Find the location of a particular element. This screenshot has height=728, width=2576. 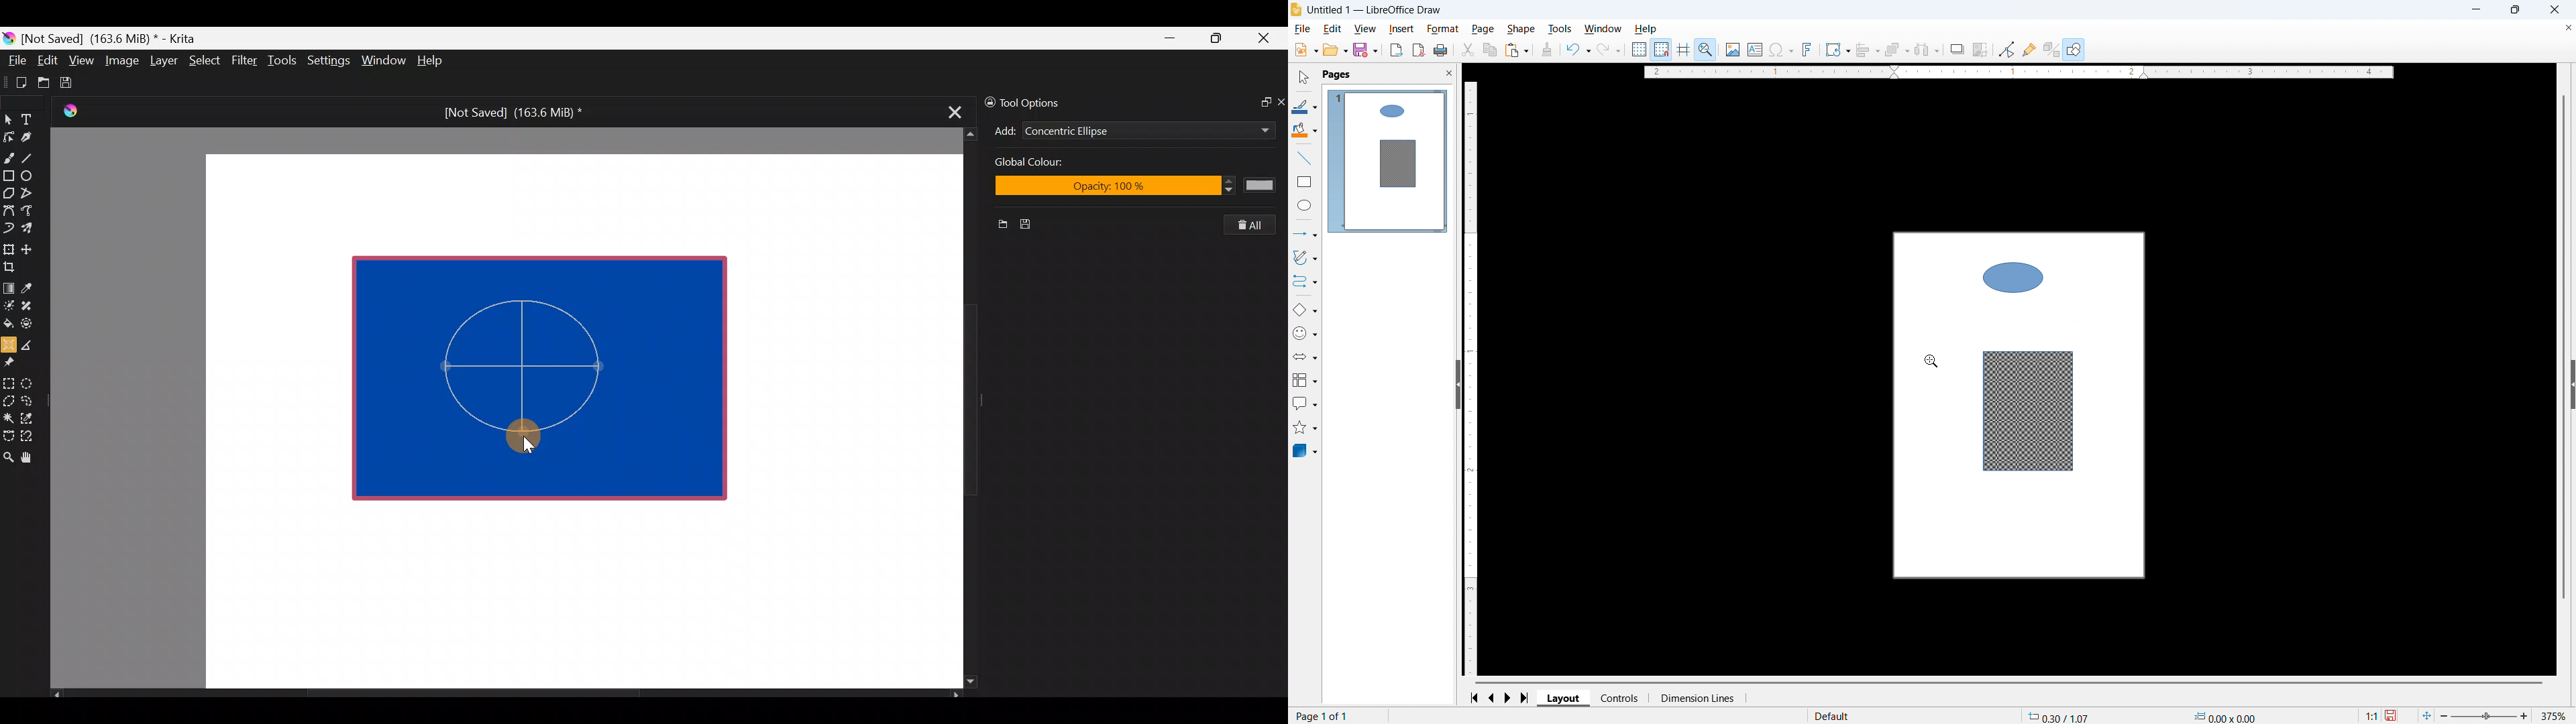

Close is located at coordinates (1265, 41).